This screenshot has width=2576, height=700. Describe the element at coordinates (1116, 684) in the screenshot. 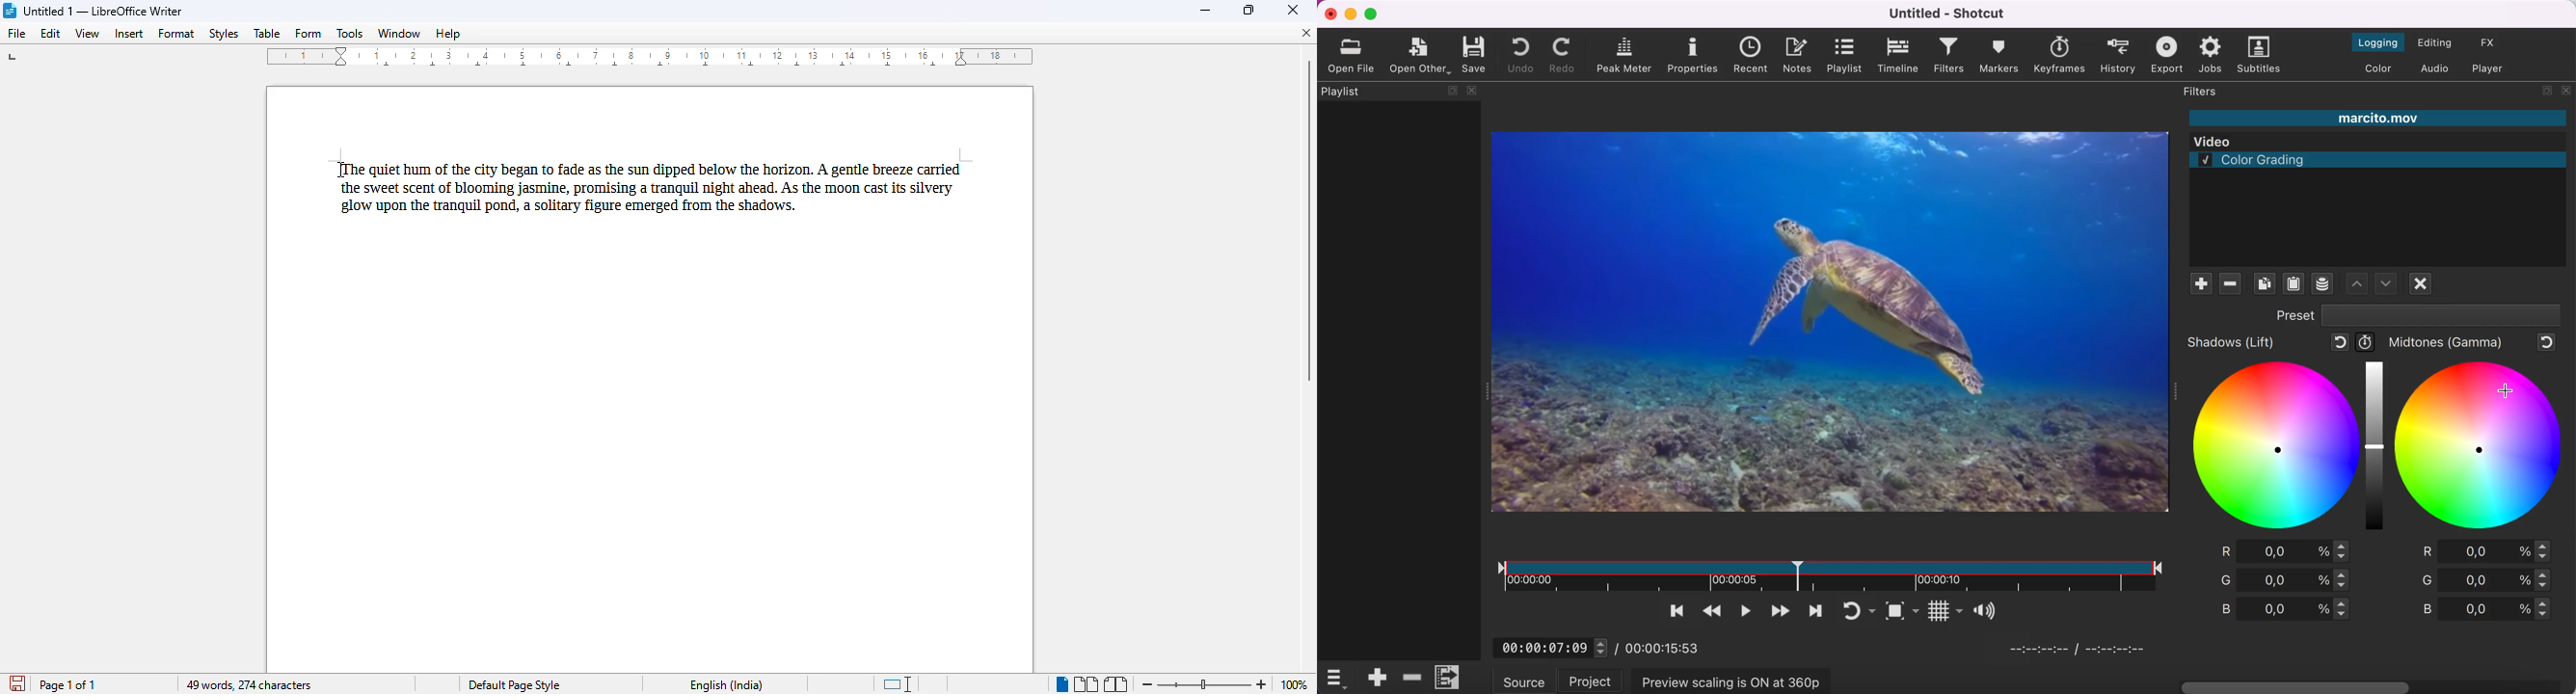

I see `book view` at that location.